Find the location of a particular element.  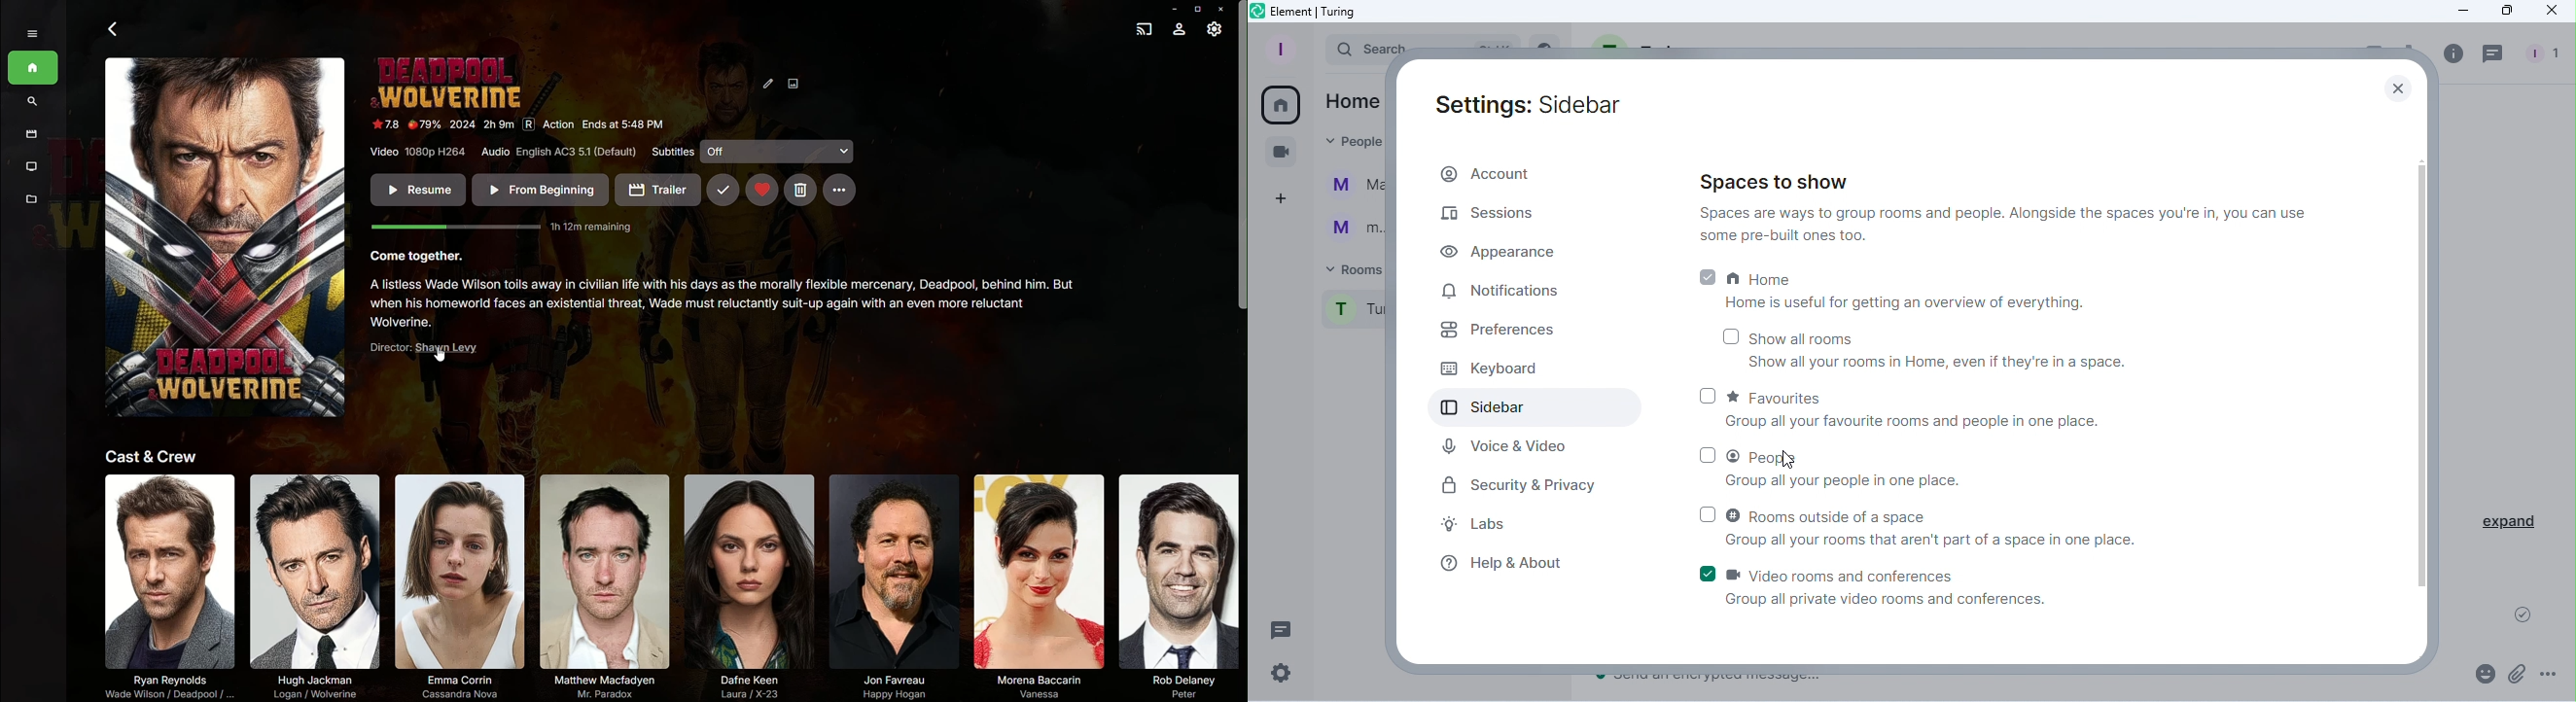

Home is located at coordinates (1896, 287).